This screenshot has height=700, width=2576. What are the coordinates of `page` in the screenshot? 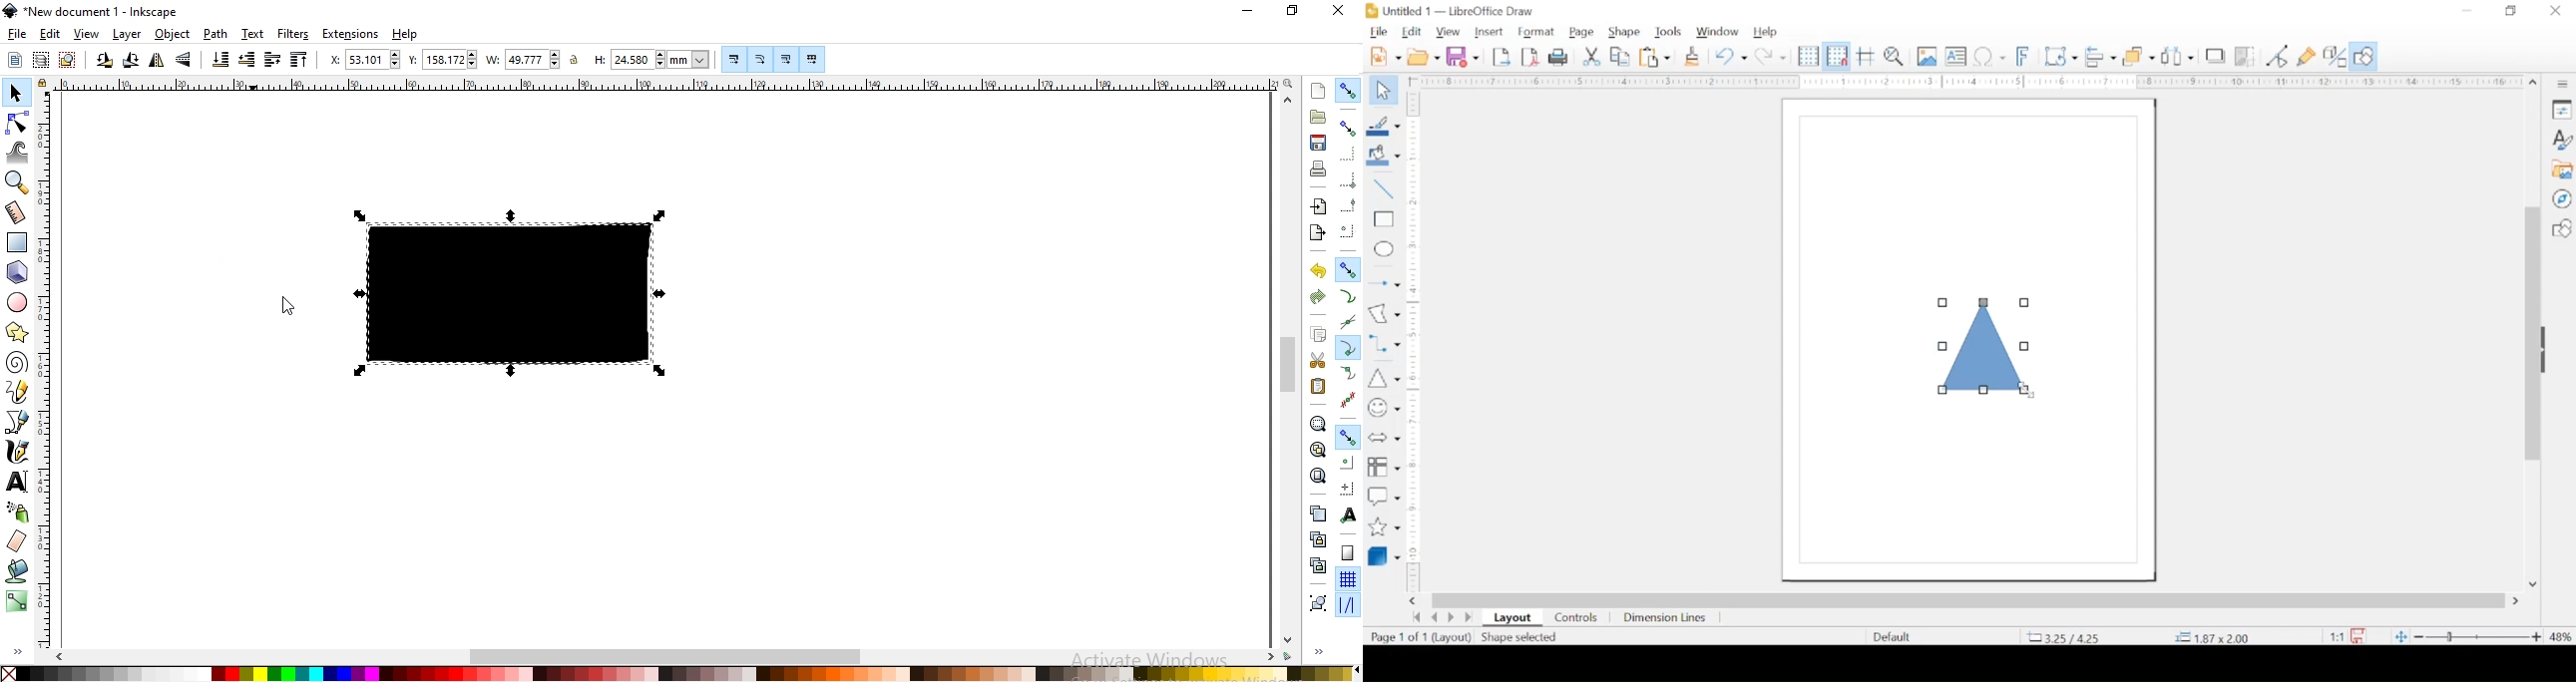 It's located at (1583, 31).